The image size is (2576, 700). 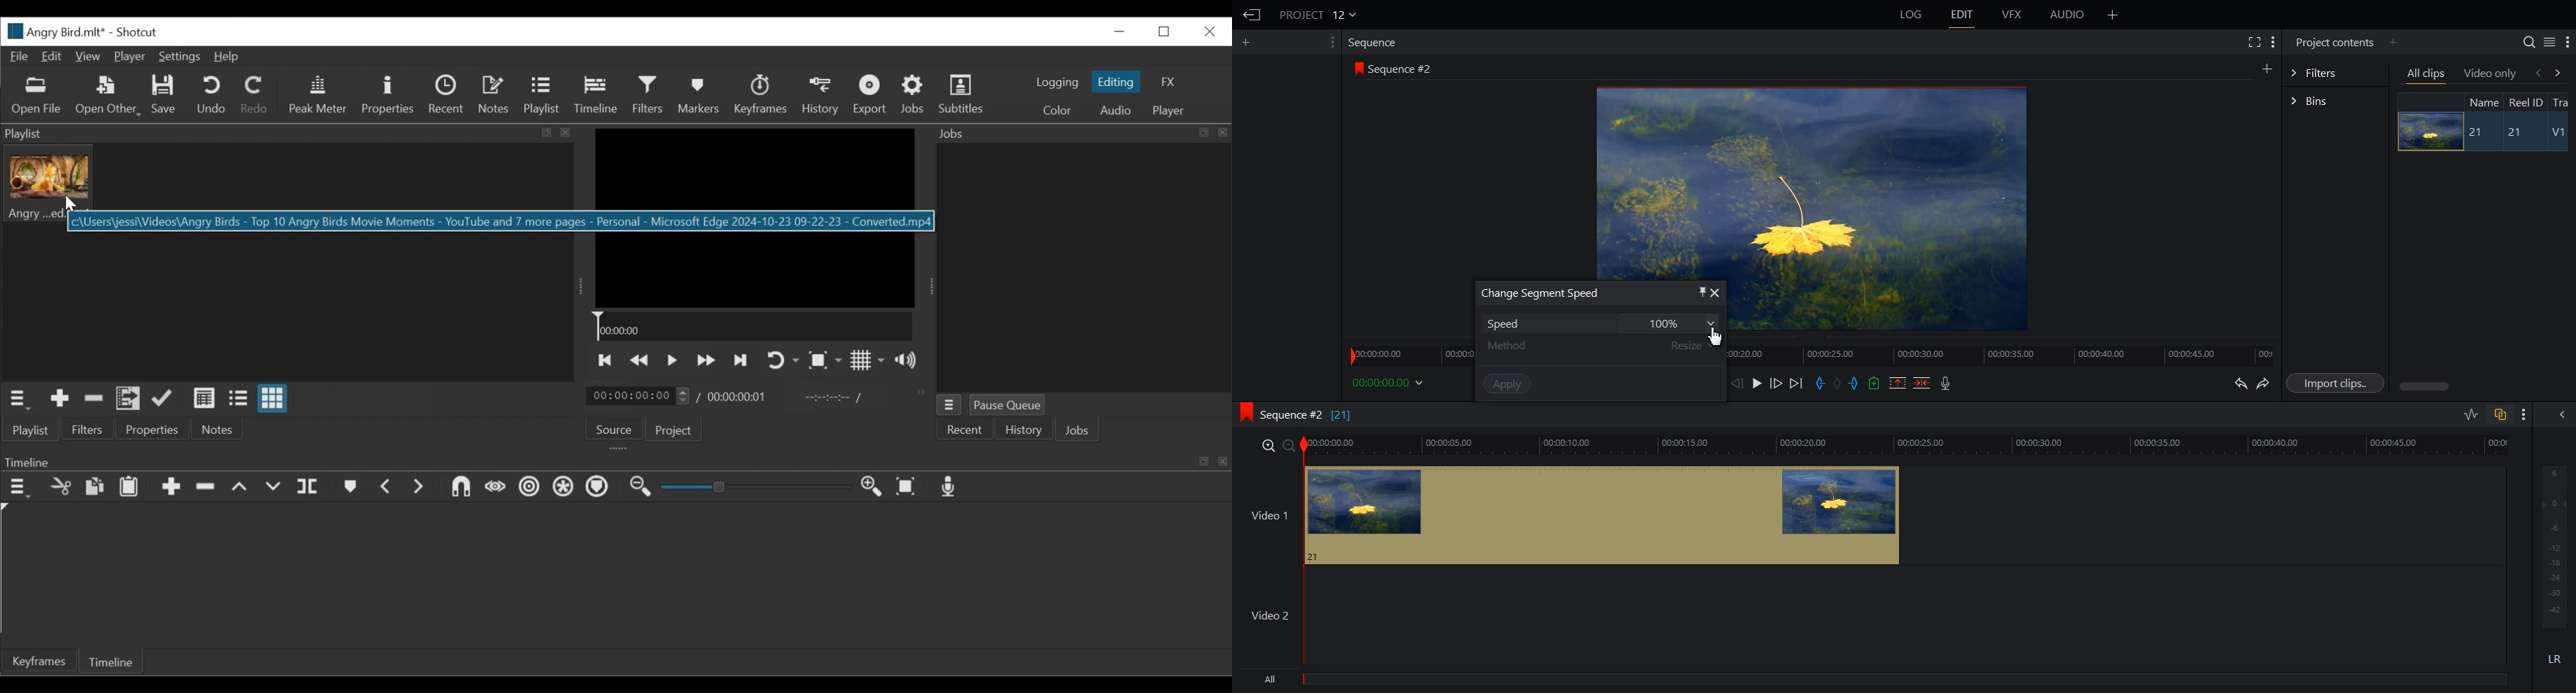 I want to click on View as files, so click(x=237, y=398).